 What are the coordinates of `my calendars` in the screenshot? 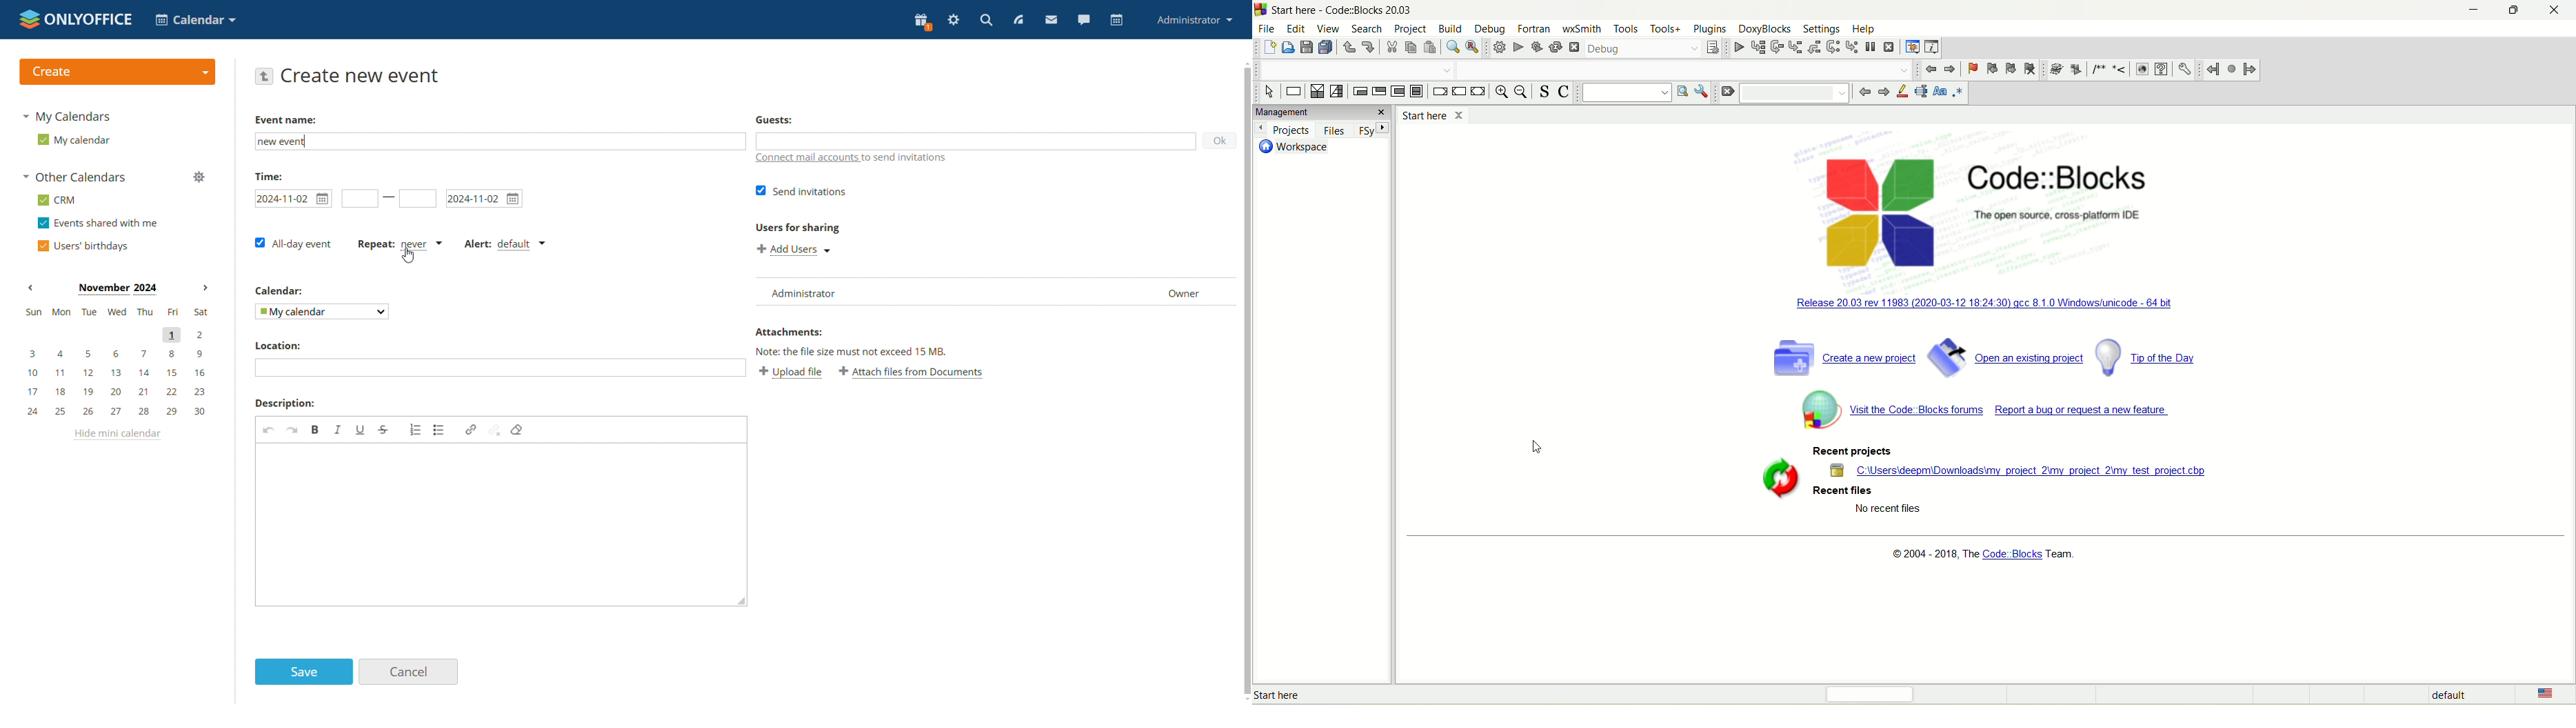 It's located at (69, 115).